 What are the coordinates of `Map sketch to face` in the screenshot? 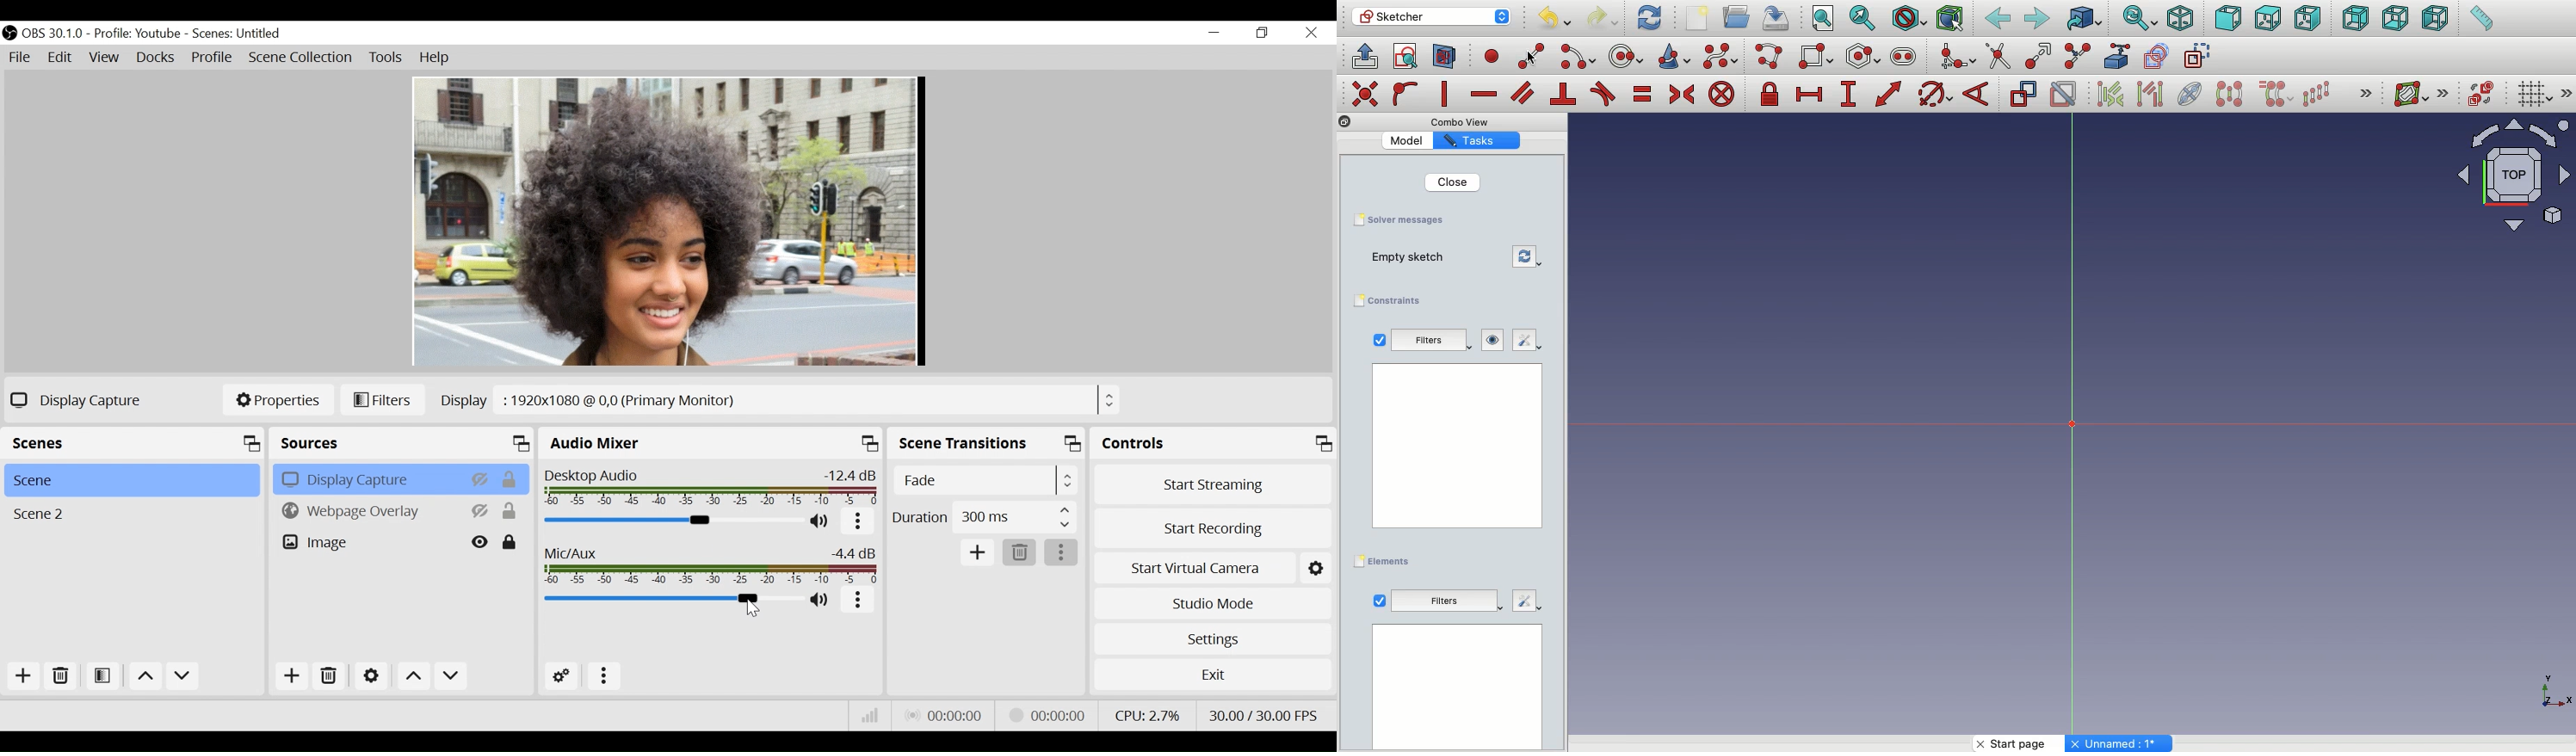 It's located at (1445, 57).